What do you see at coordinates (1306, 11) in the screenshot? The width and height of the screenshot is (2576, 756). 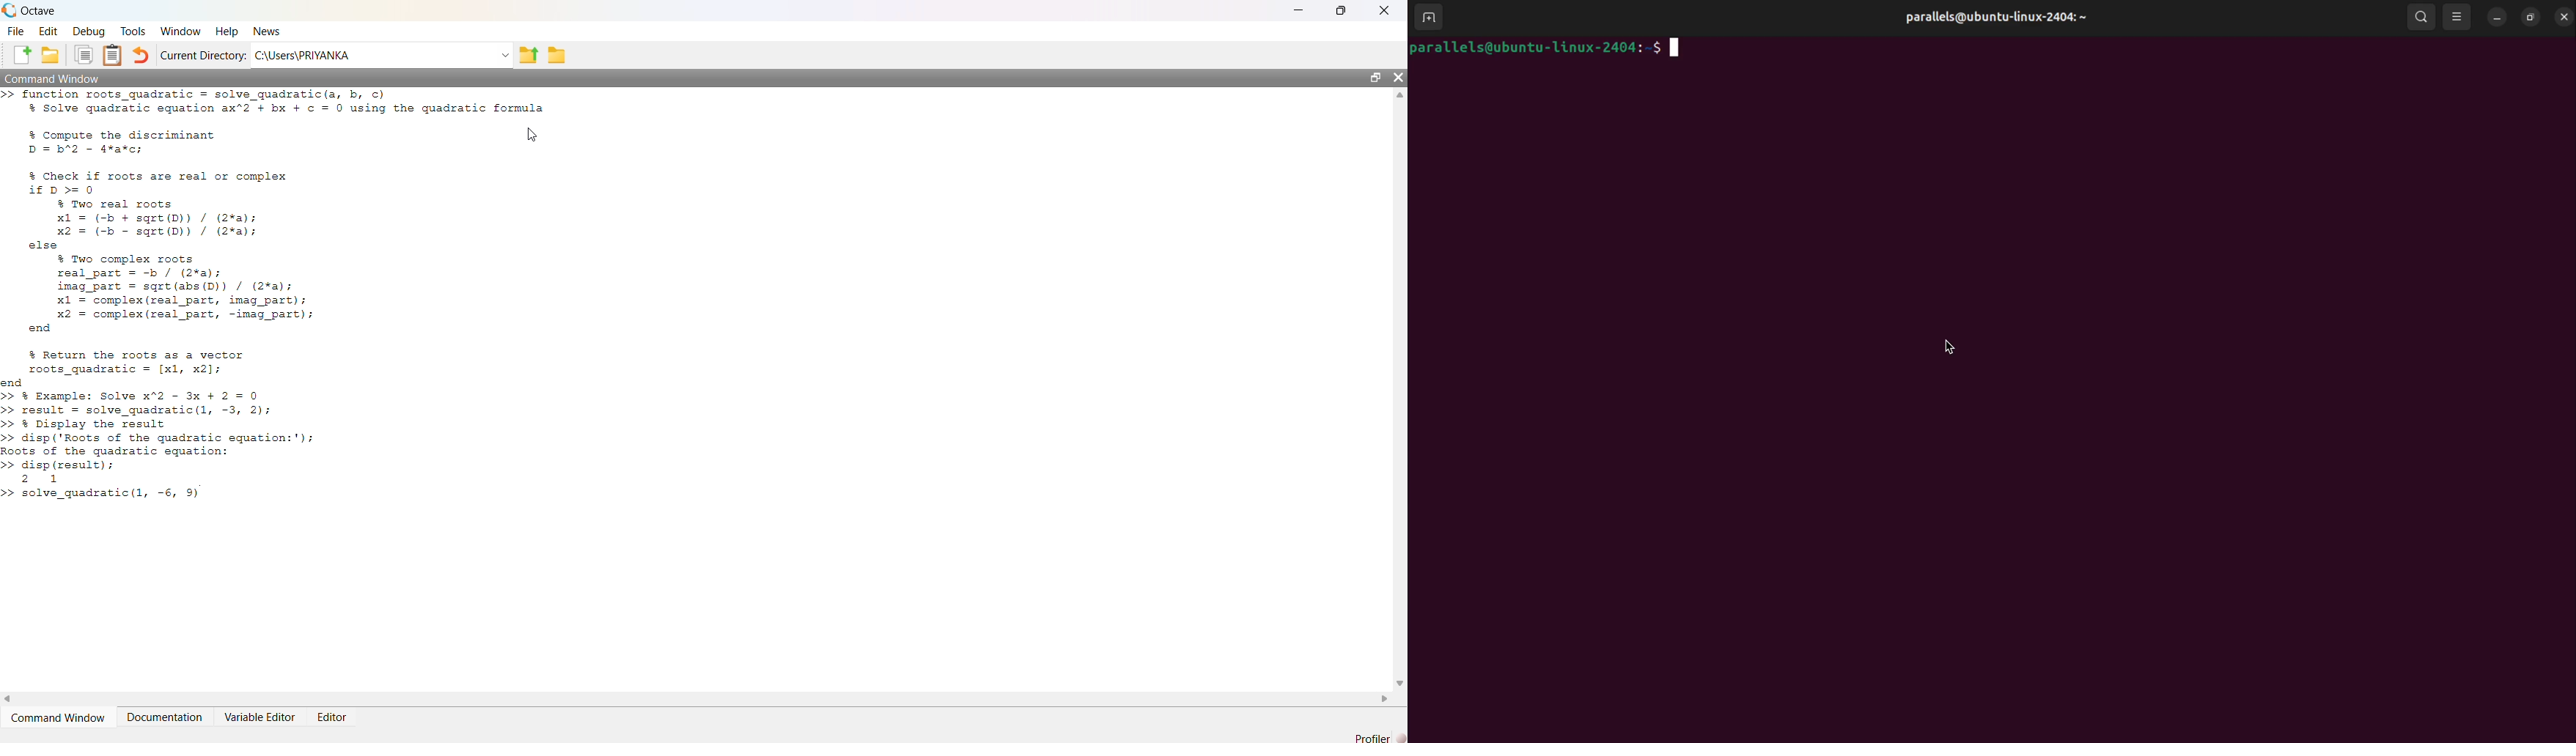 I see `Minimize` at bounding box center [1306, 11].